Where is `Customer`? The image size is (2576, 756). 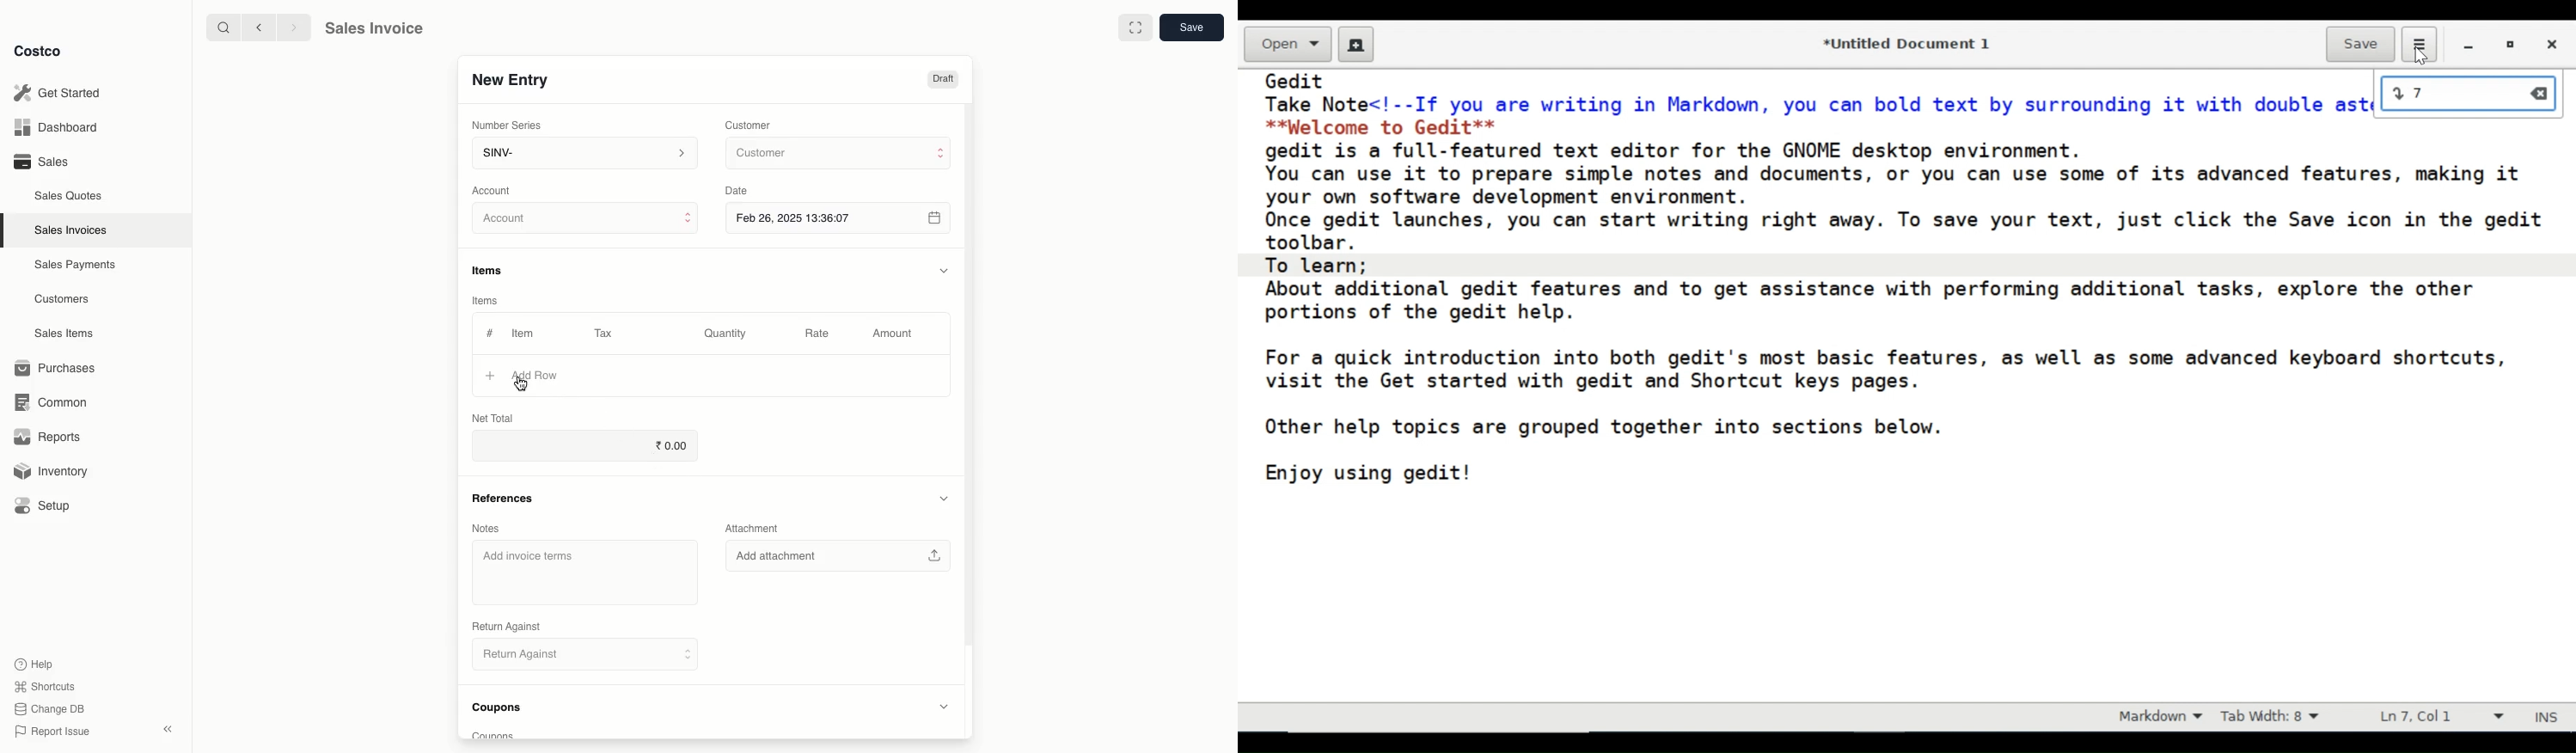
Customer is located at coordinates (836, 154).